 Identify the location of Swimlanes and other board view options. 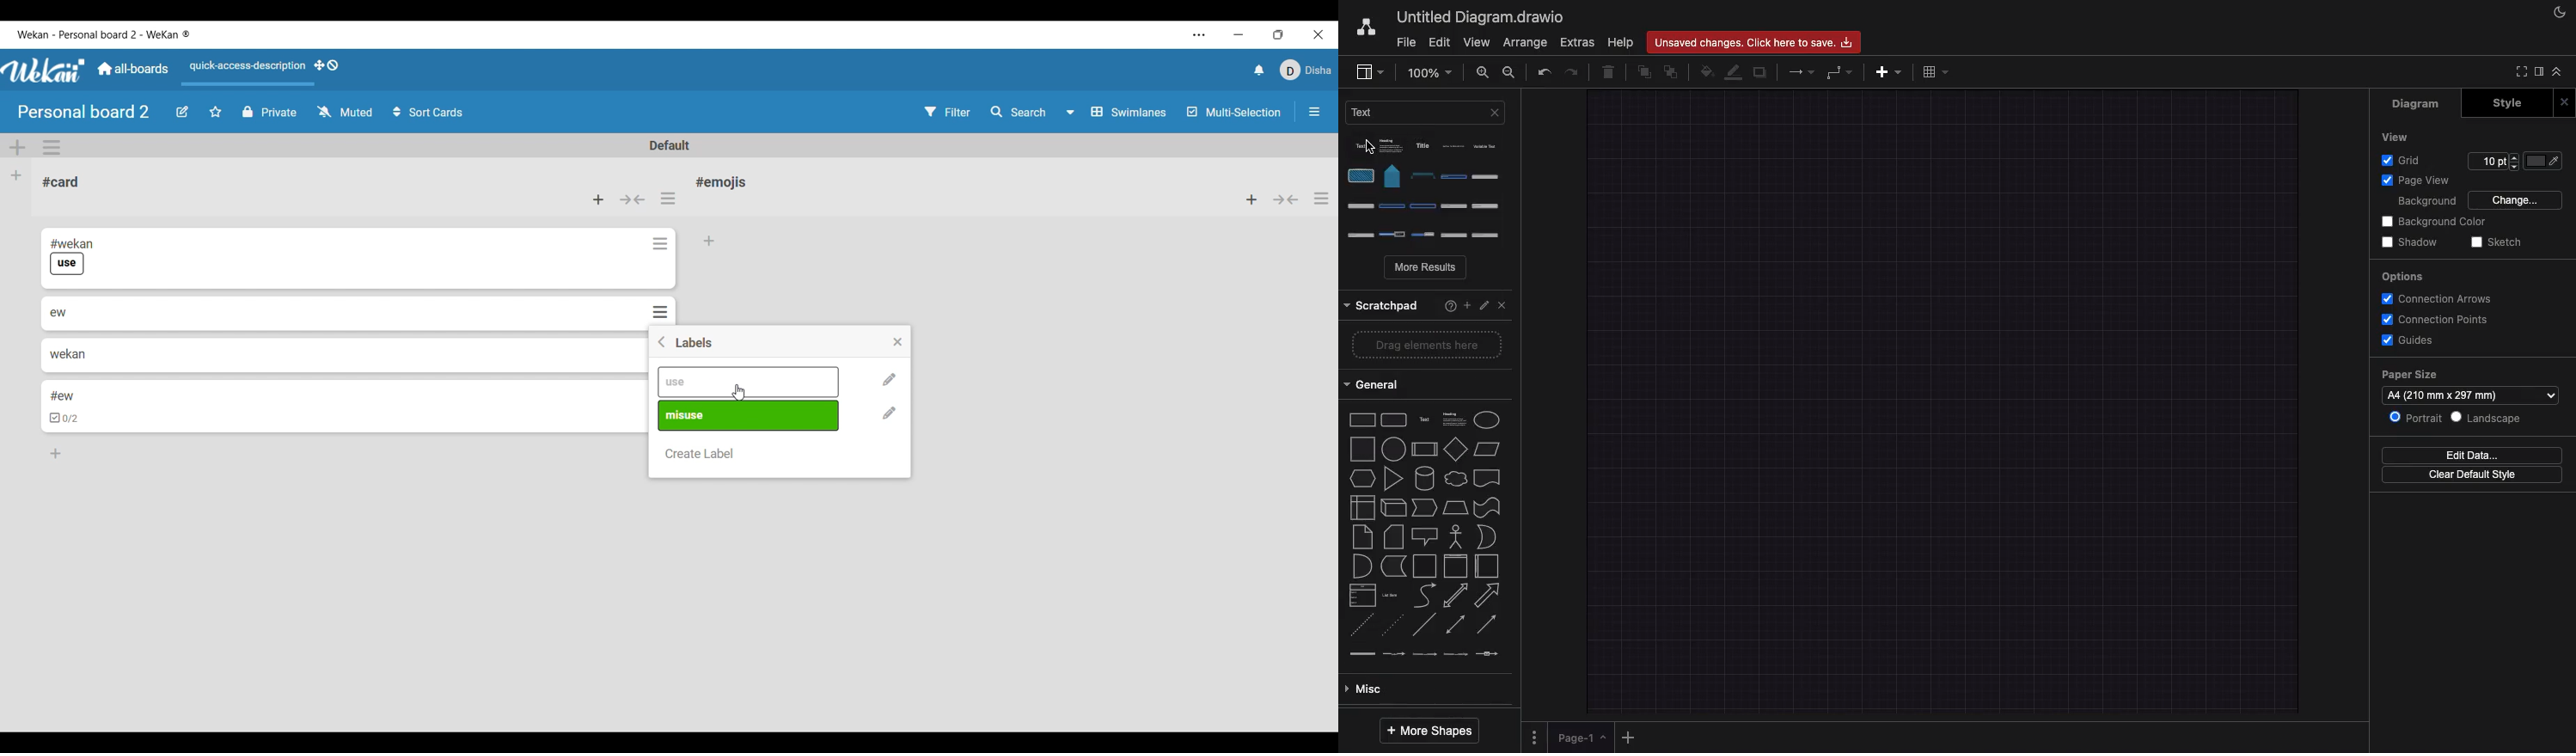
(1115, 112).